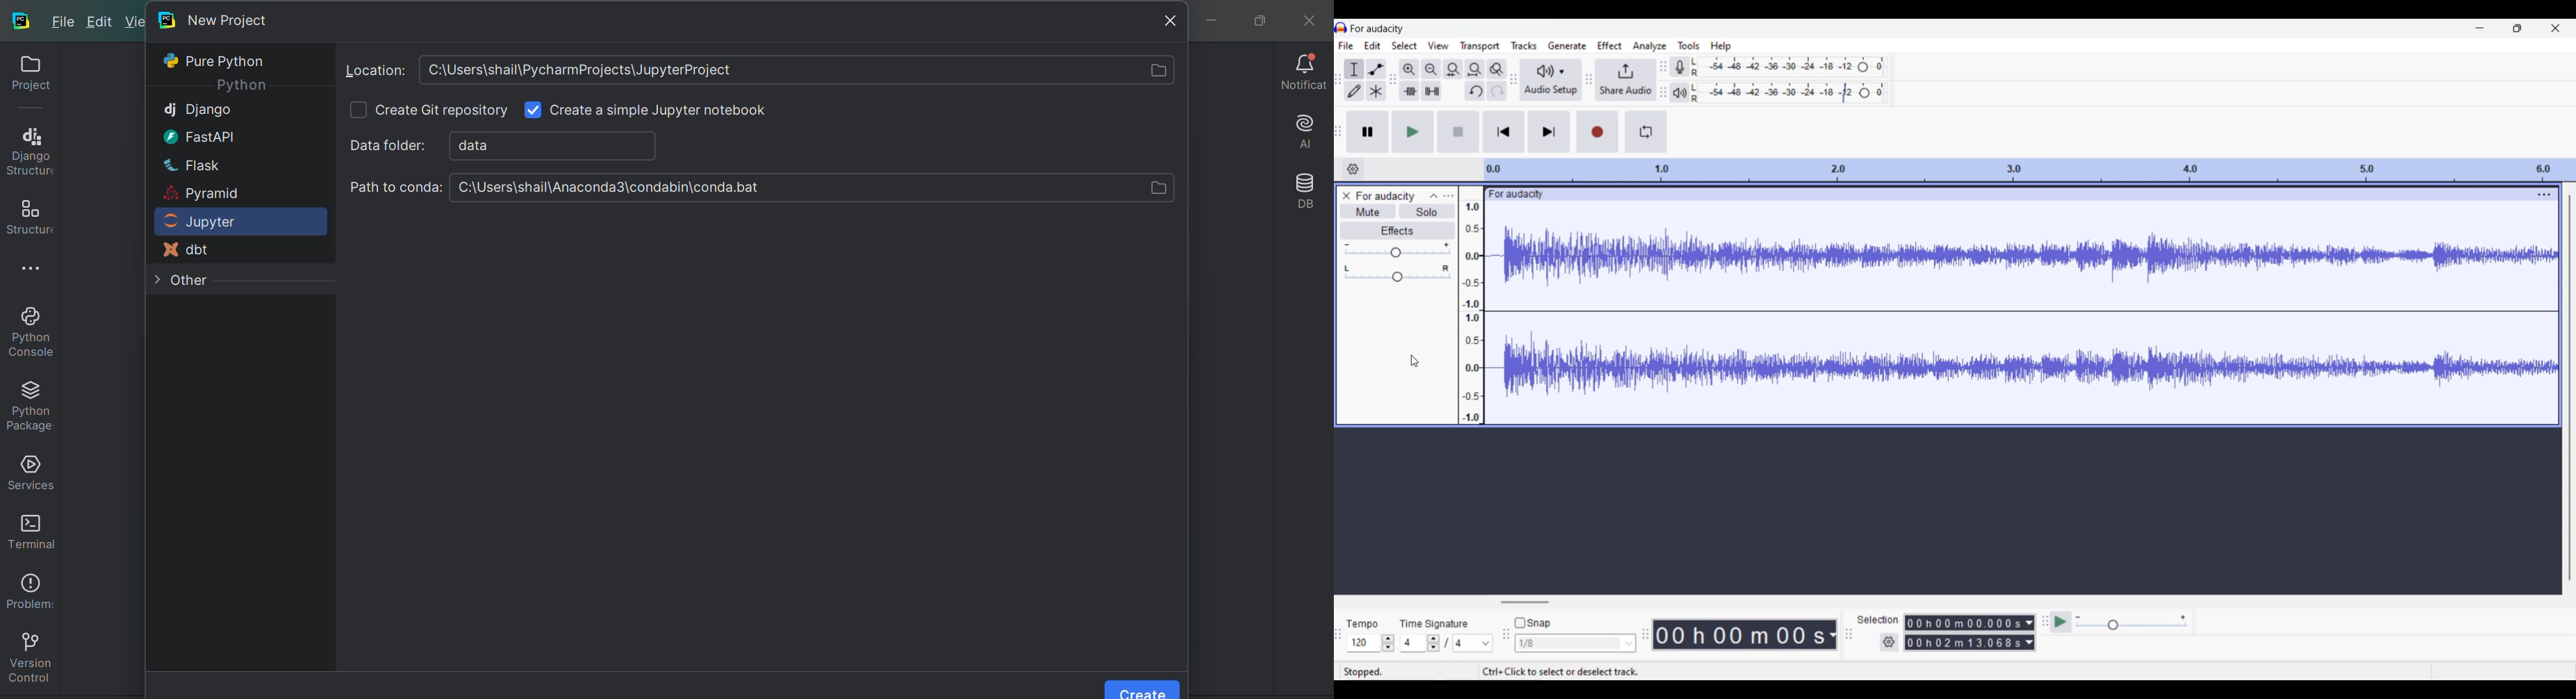 The width and height of the screenshot is (2576, 700). Describe the element at coordinates (2029, 632) in the screenshot. I see `Duration measurement` at that location.